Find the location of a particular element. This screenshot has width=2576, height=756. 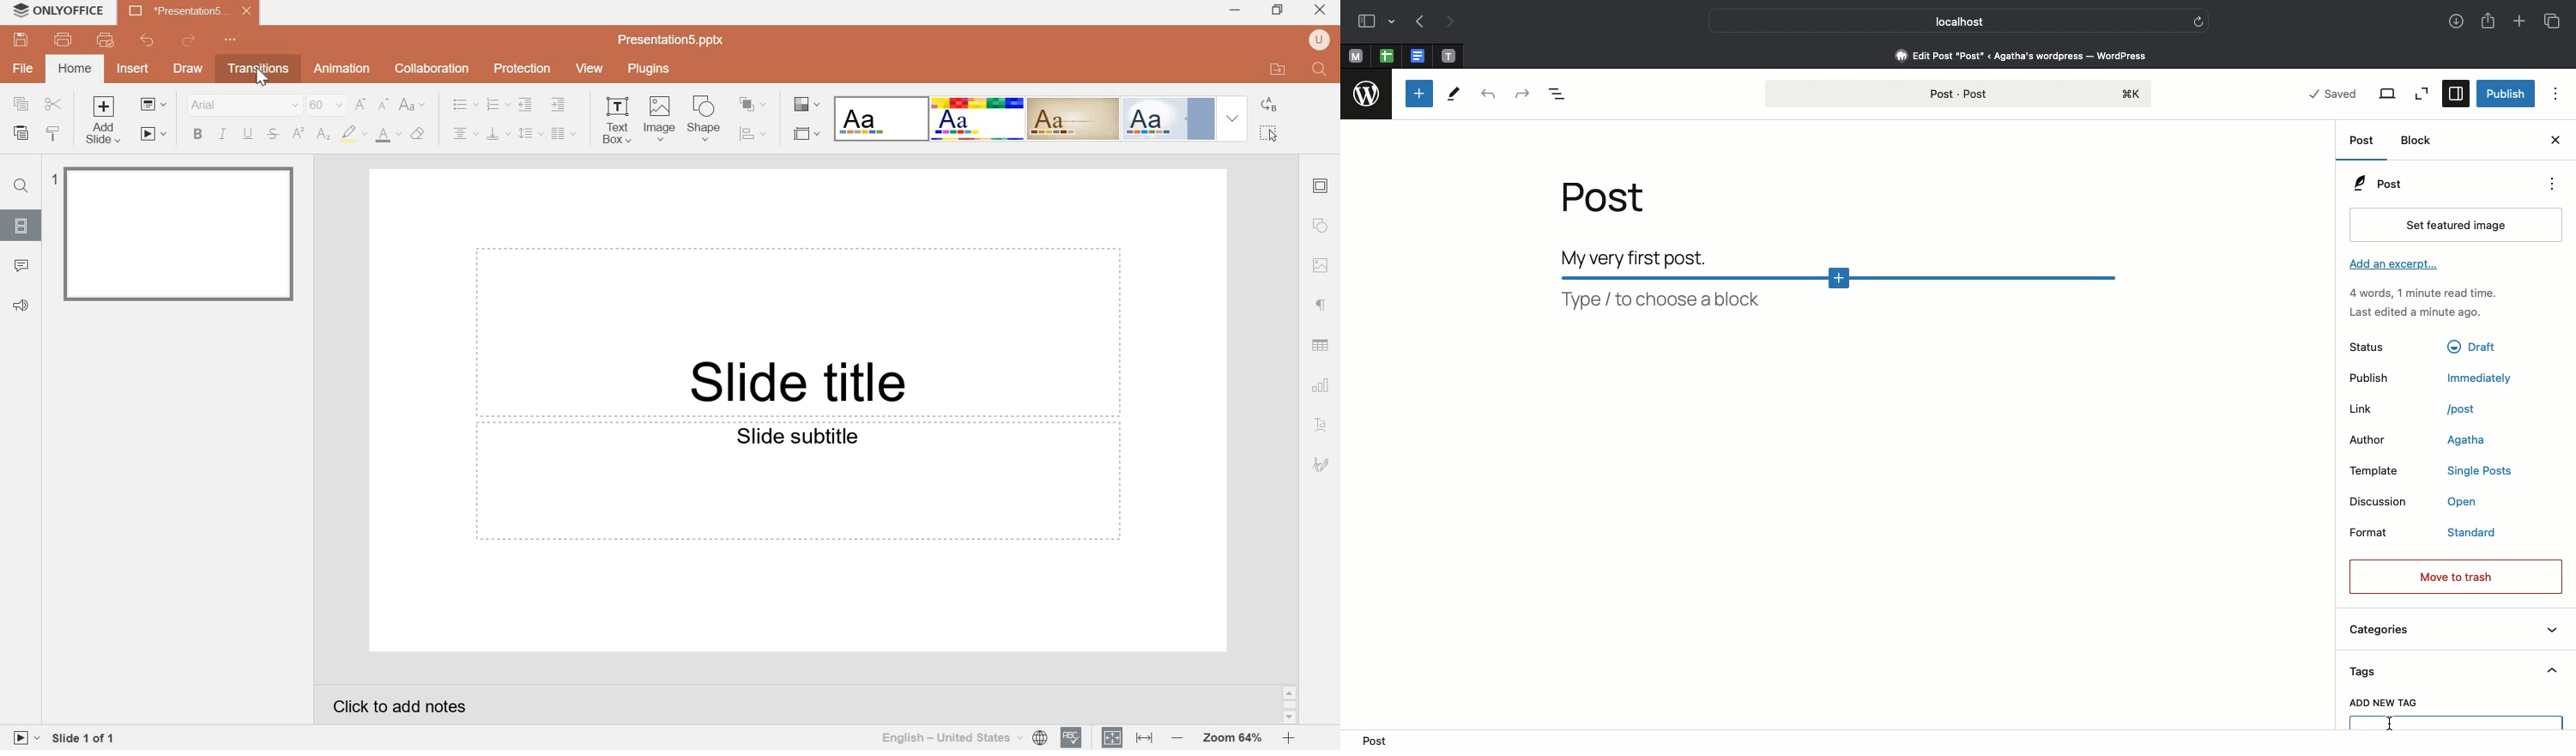

Agatha is located at coordinates (2465, 438).